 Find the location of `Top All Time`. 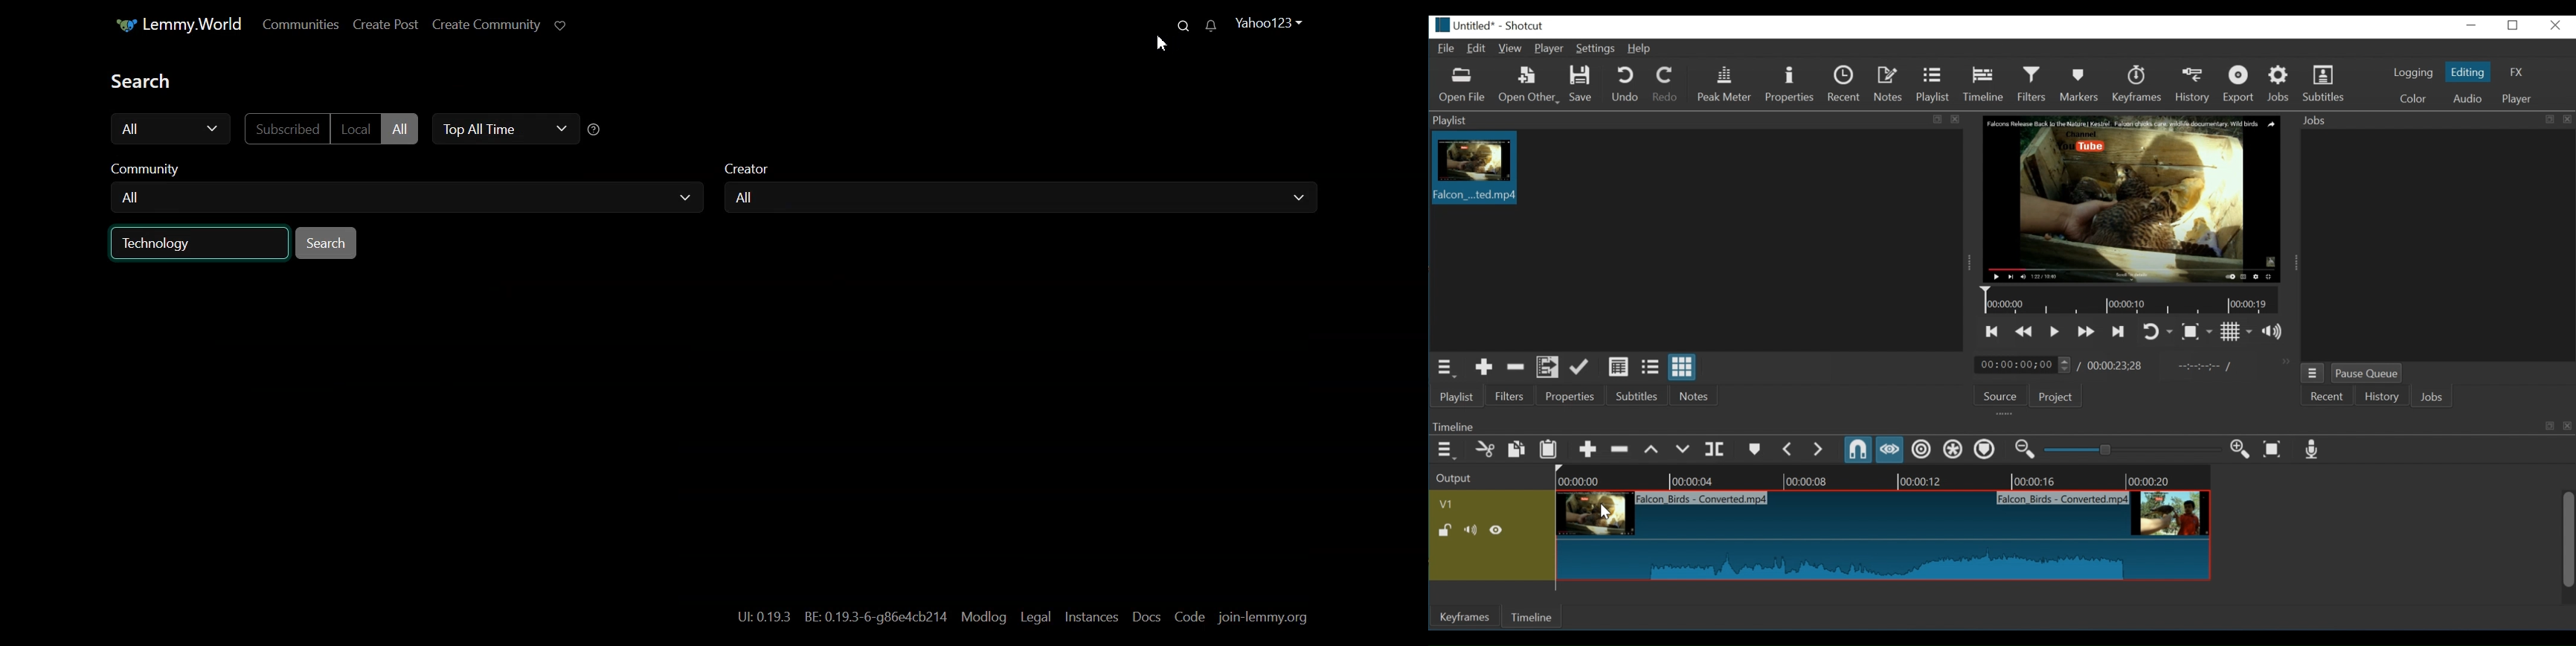

Top All Time is located at coordinates (504, 130).